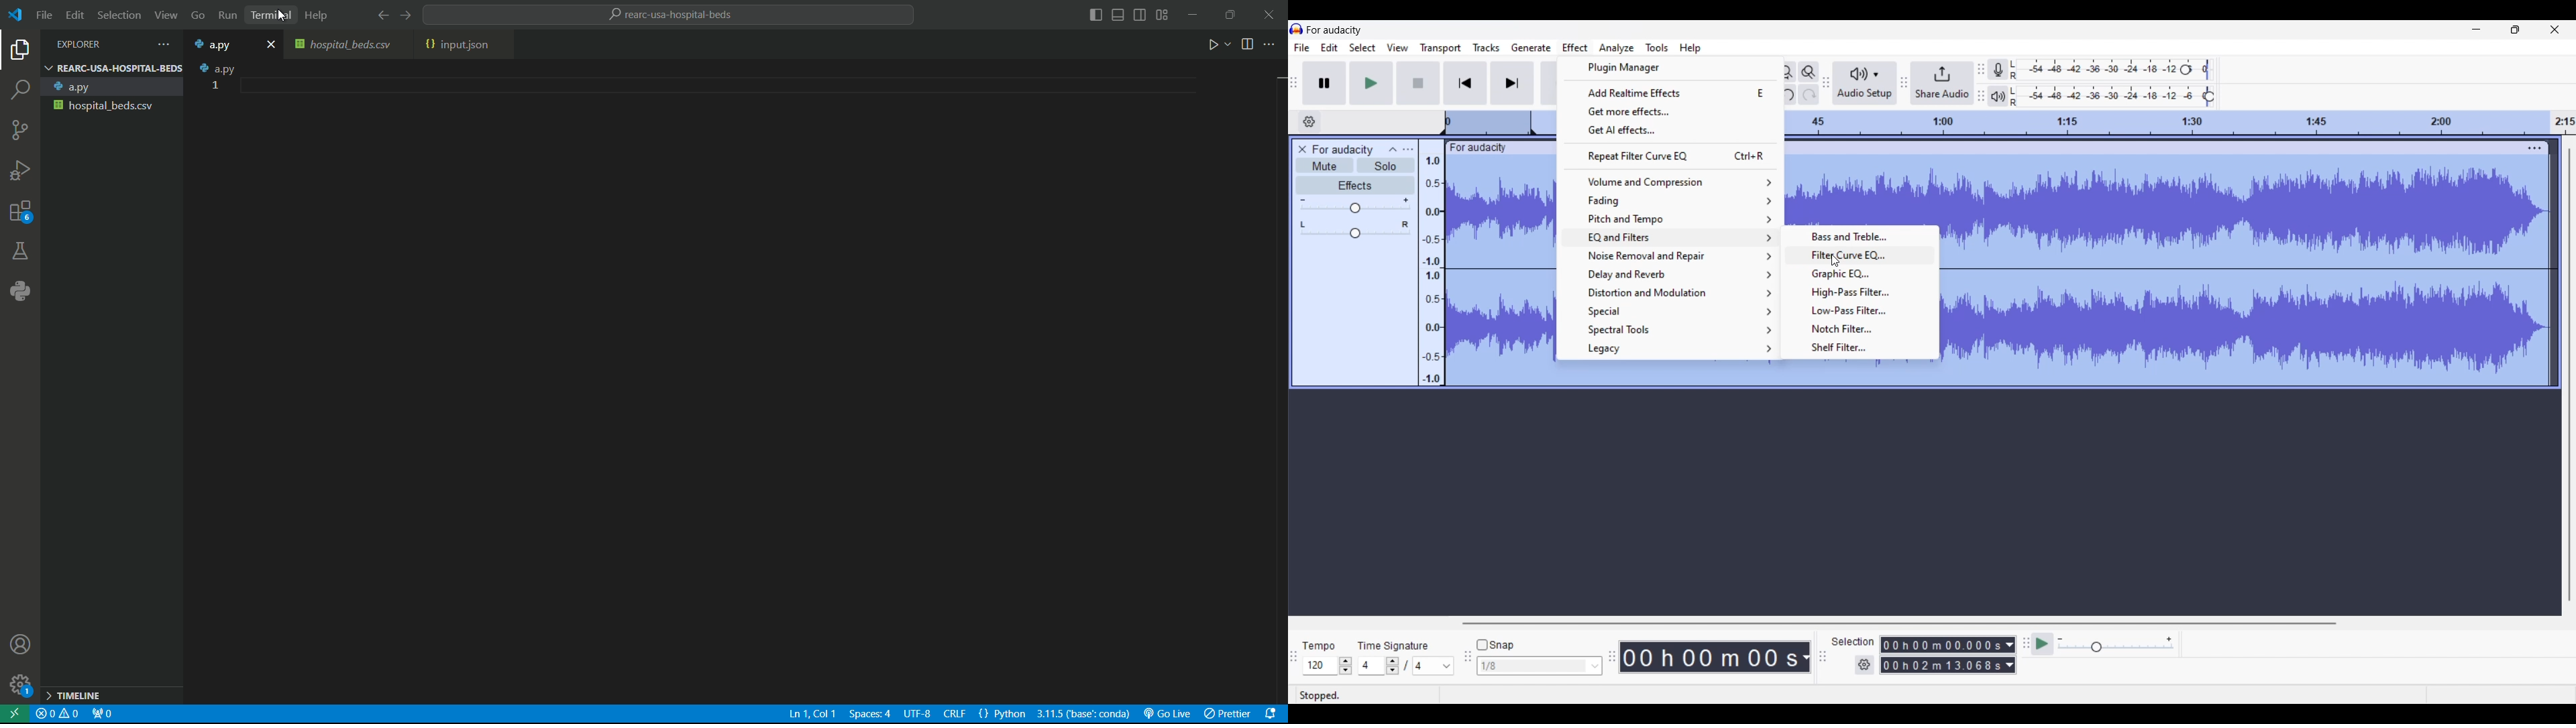 Image resolution: width=2576 pixels, height=728 pixels. Describe the element at coordinates (19, 51) in the screenshot. I see `explorer` at that location.